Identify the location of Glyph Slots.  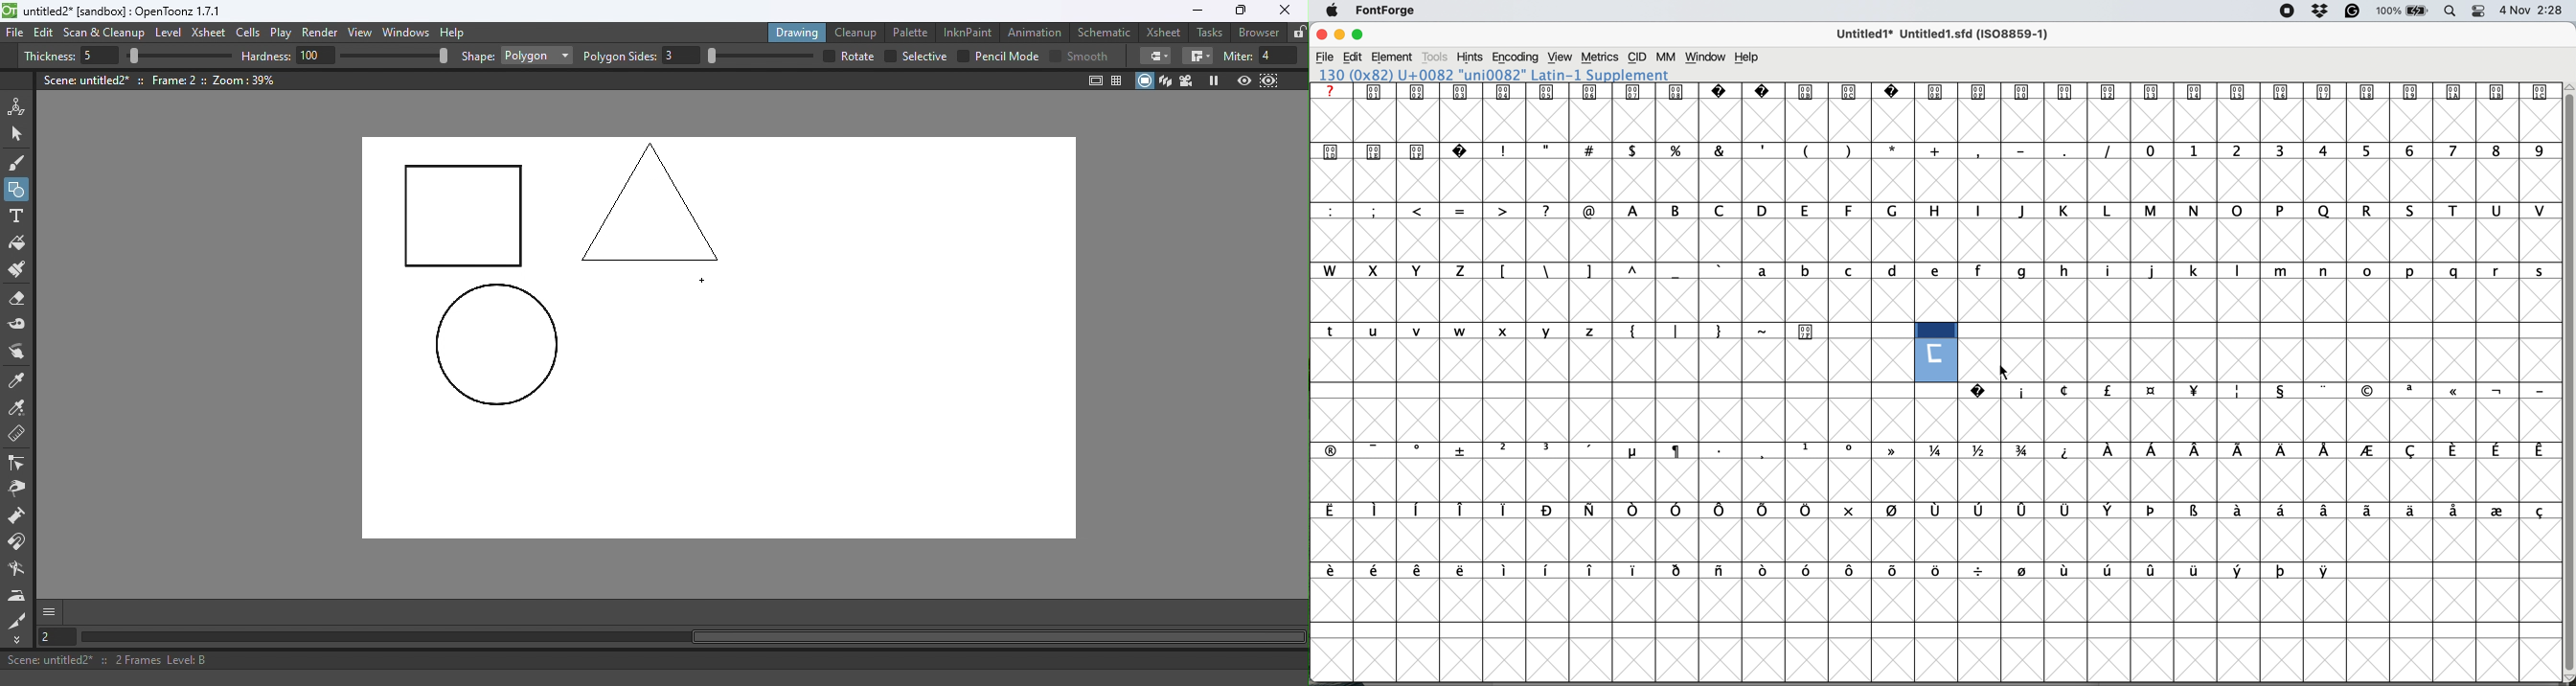
(1934, 451).